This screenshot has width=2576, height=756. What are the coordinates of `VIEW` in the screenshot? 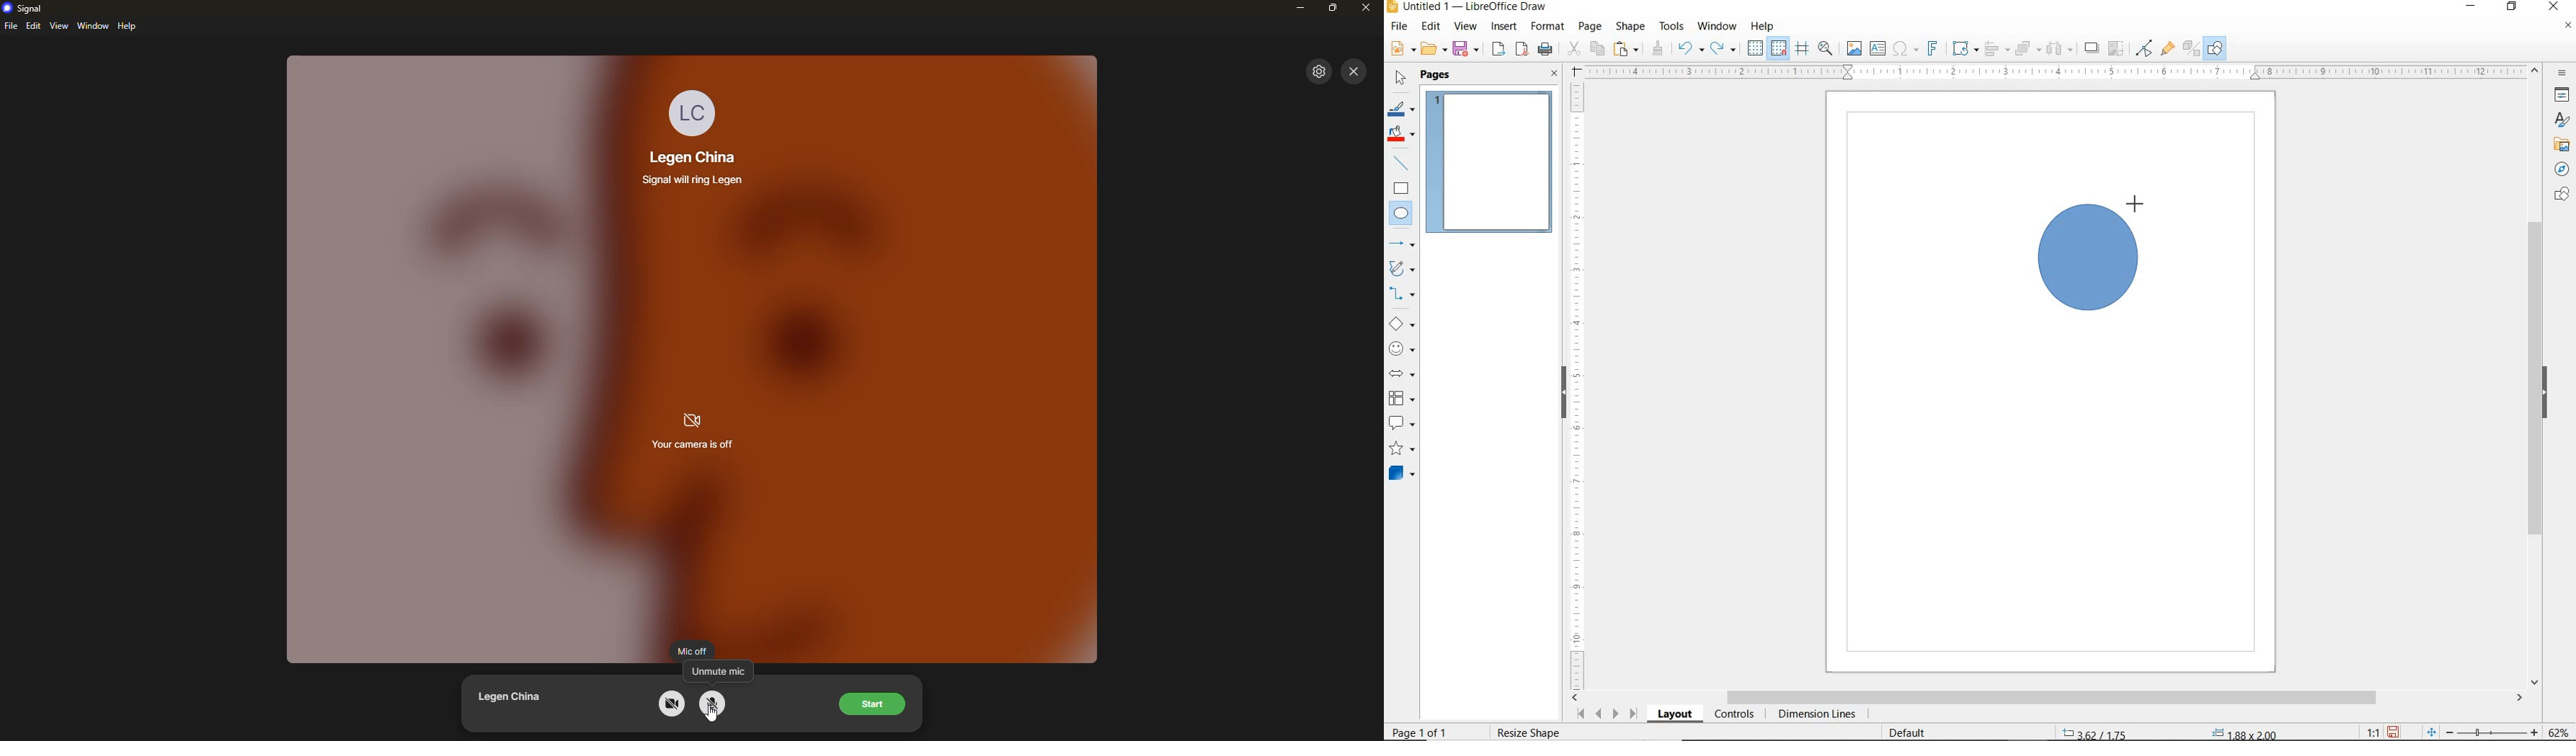 It's located at (1465, 27).